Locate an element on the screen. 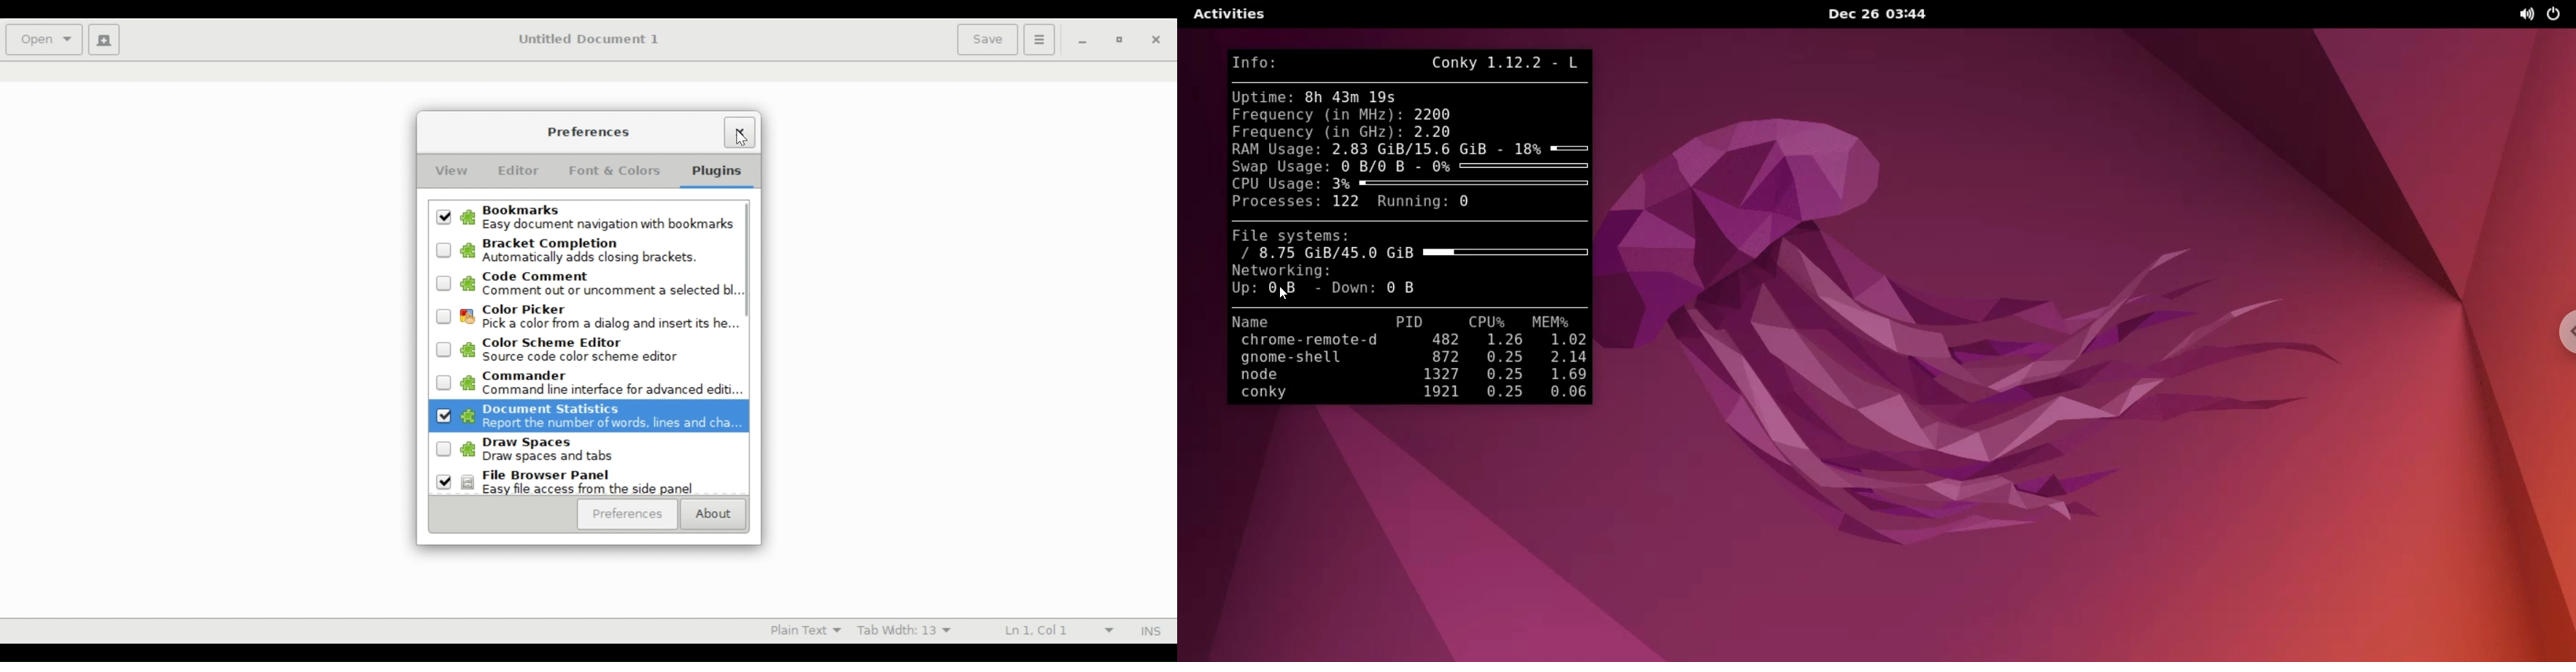 The width and height of the screenshot is (2576, 672). Plugins is located at coordinates (716, 173).